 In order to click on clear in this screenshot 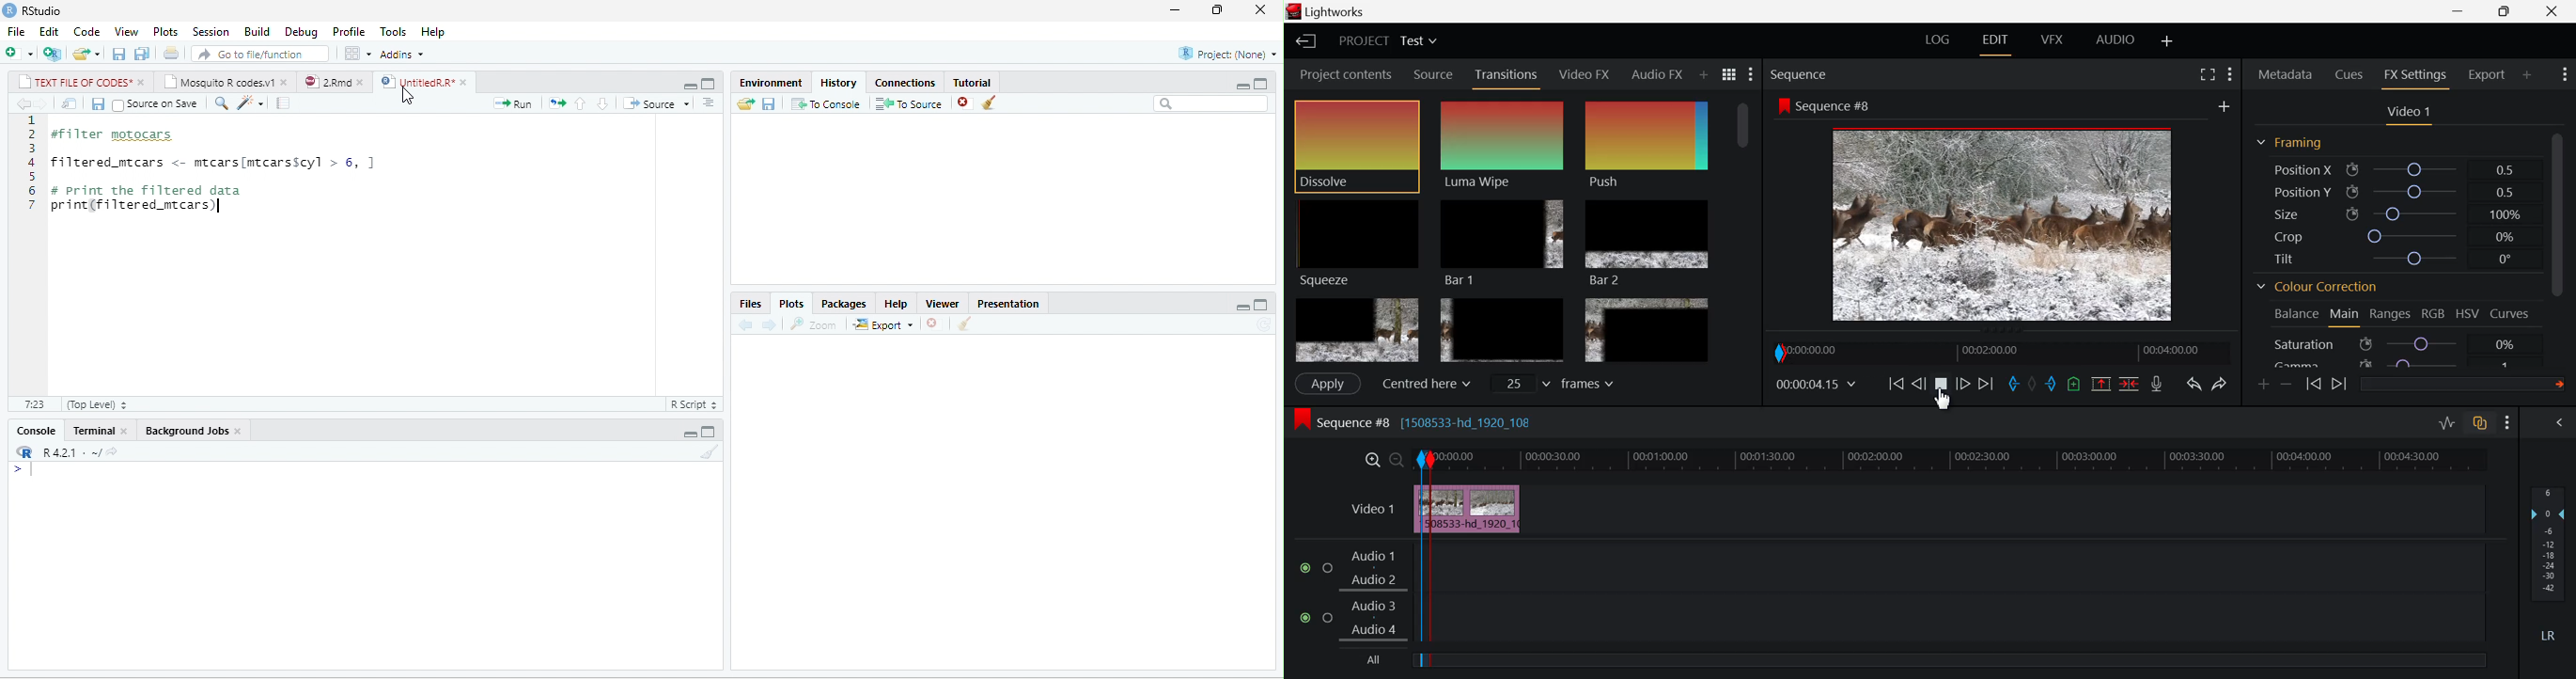, I will do `click(710, 451)`.